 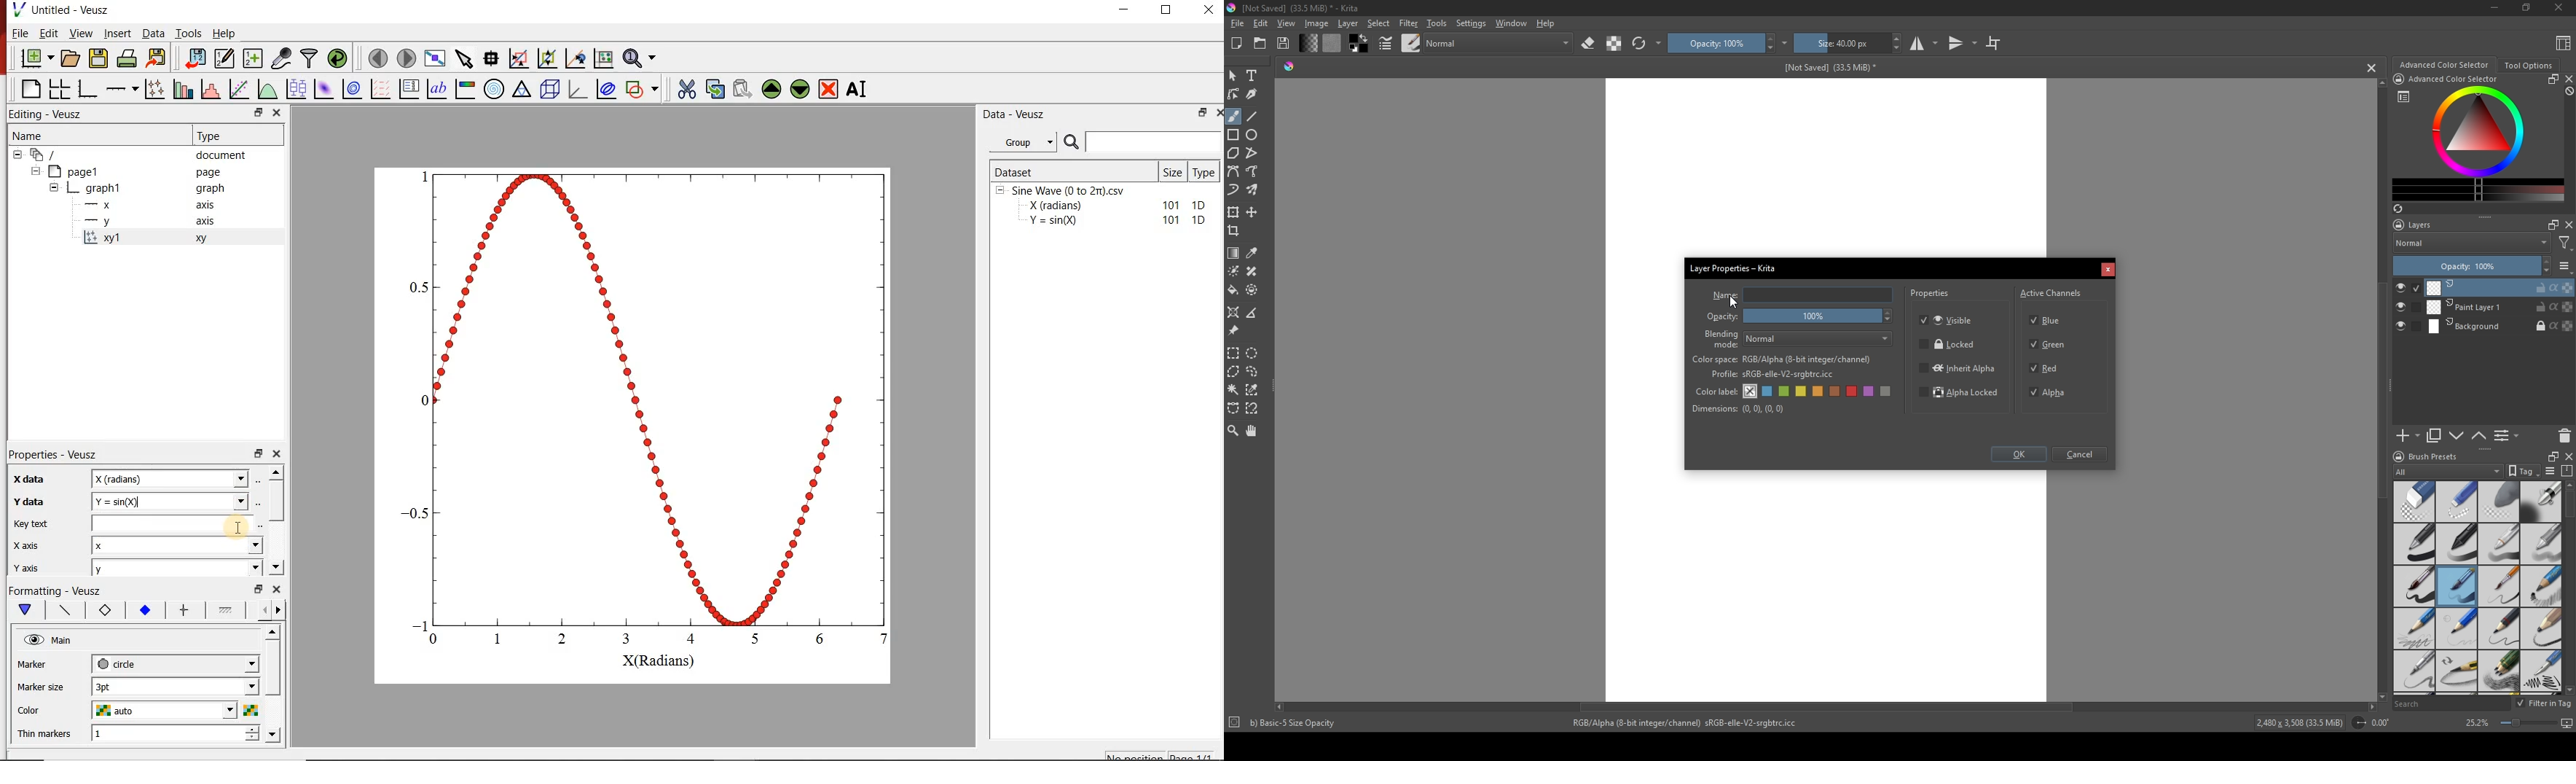 I want to click on maximize, so click(x=2550, y=224).